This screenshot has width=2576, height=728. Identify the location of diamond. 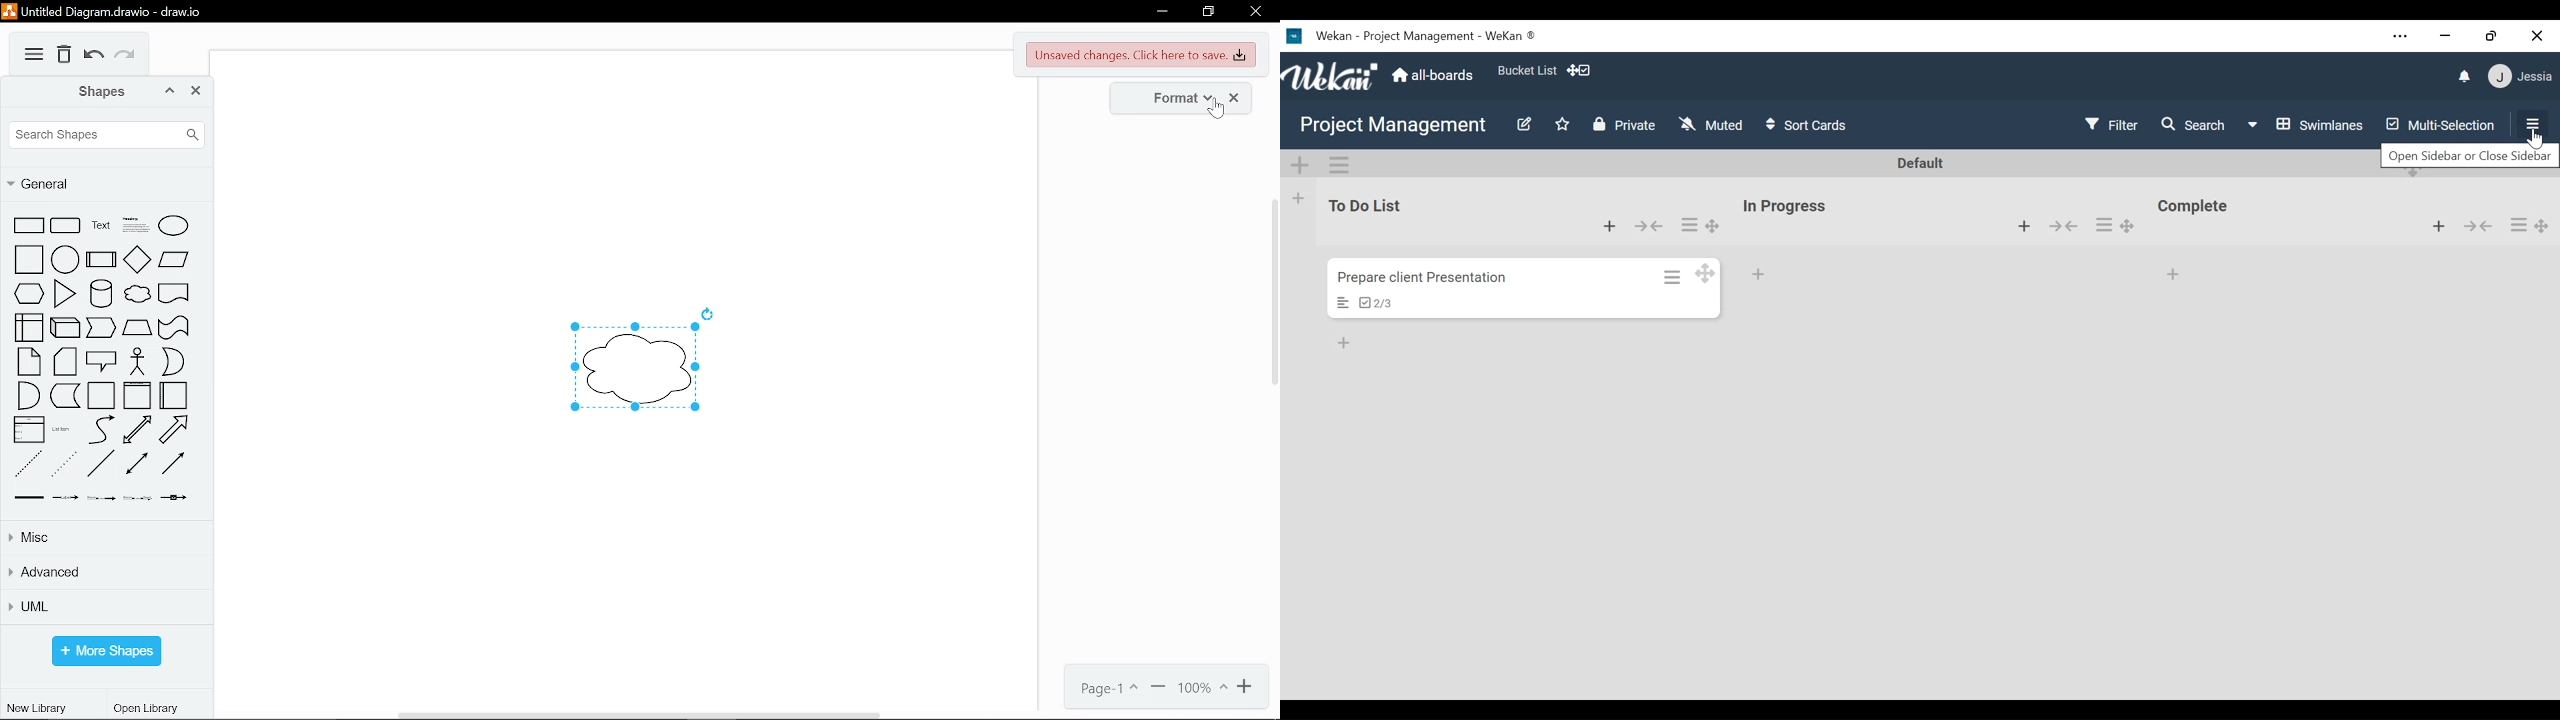
(138, 261).